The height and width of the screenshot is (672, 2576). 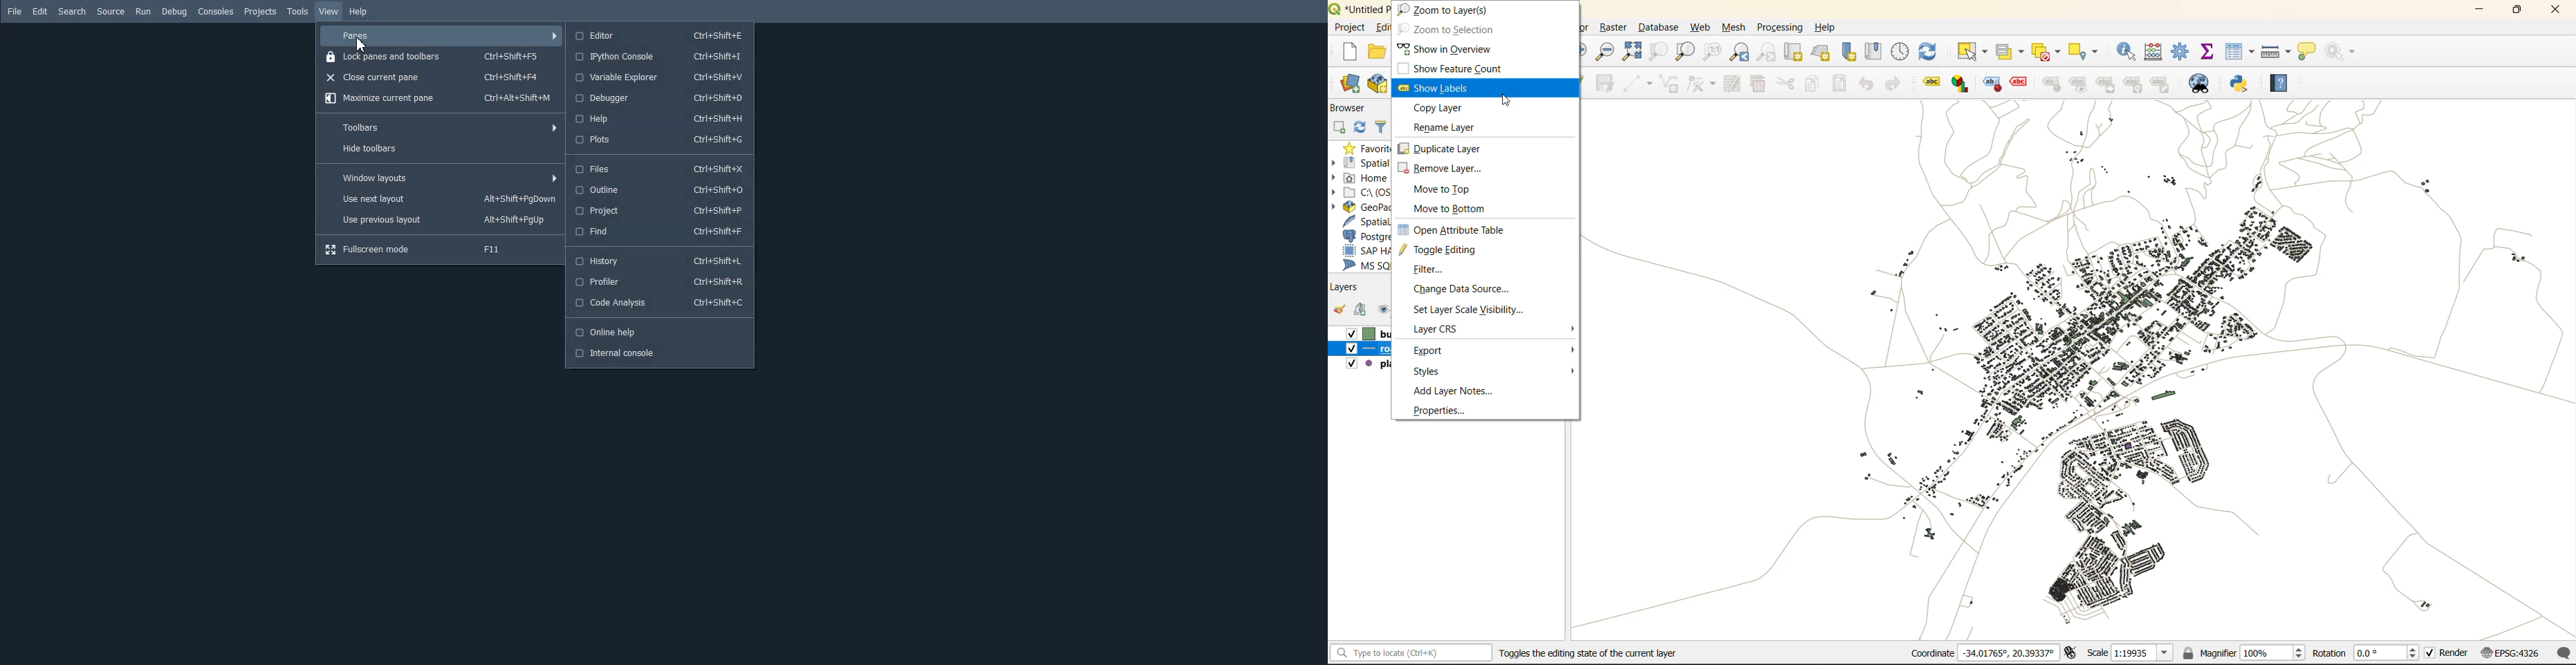 I want to click on View, so click(x=329, y=11).